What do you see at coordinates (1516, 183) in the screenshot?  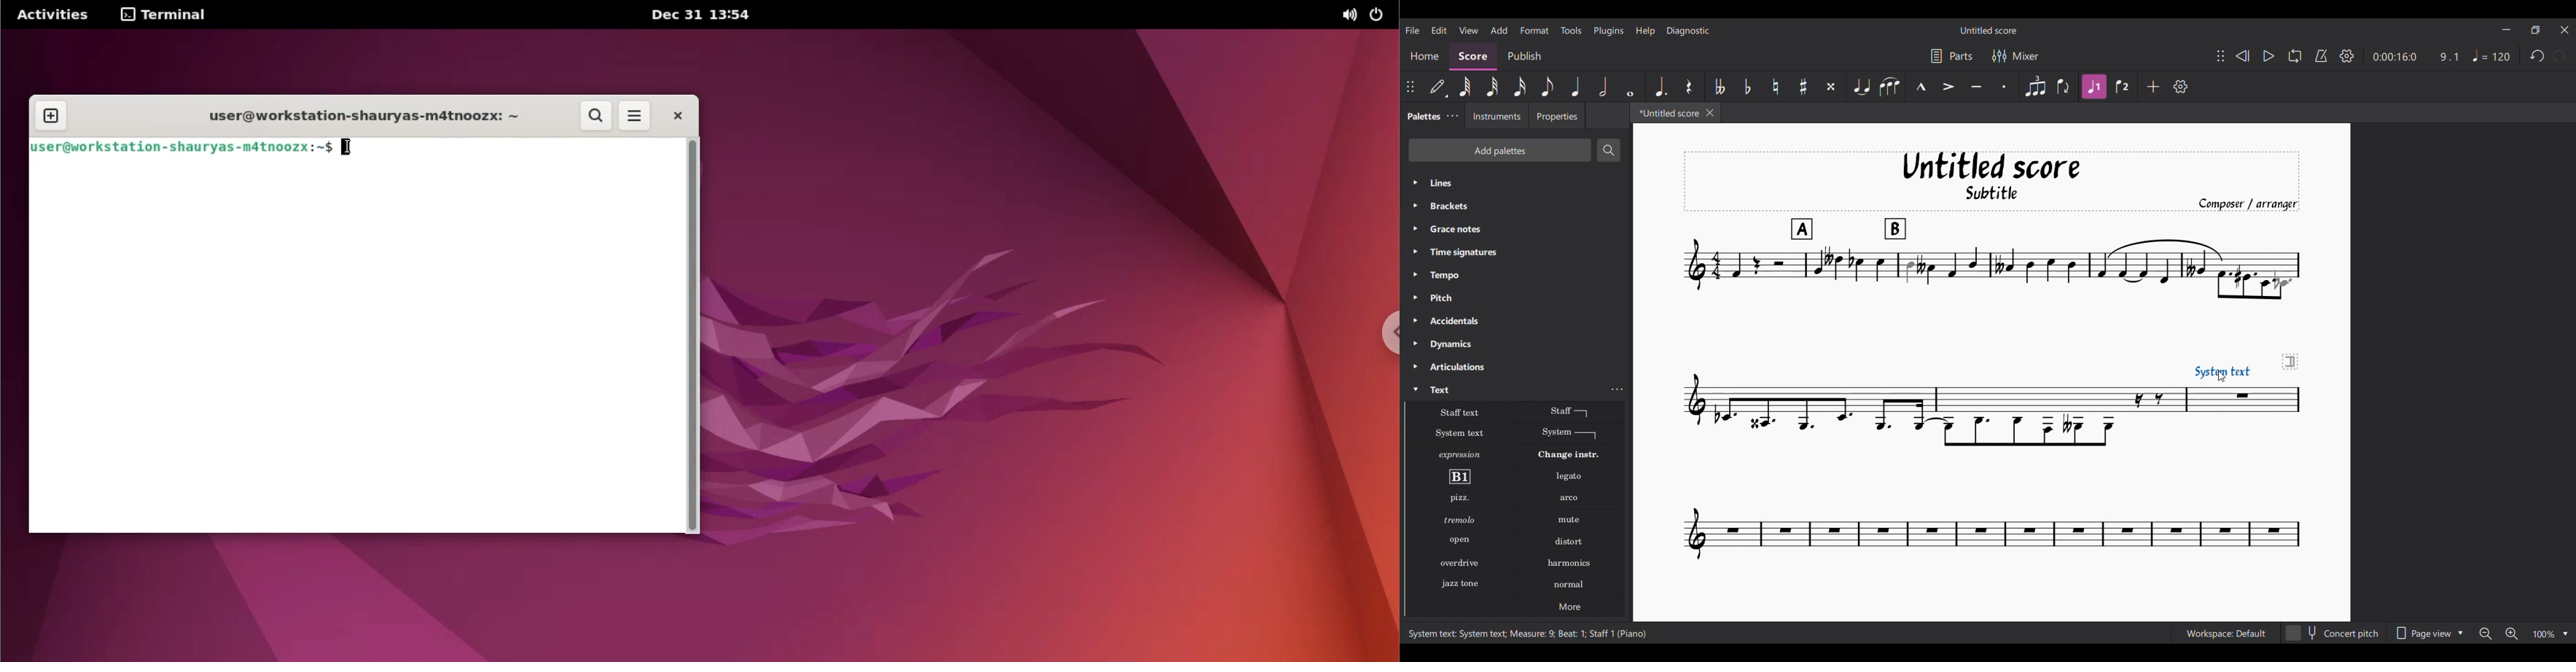 I see `Lines` at bounding box center [1516, 183].